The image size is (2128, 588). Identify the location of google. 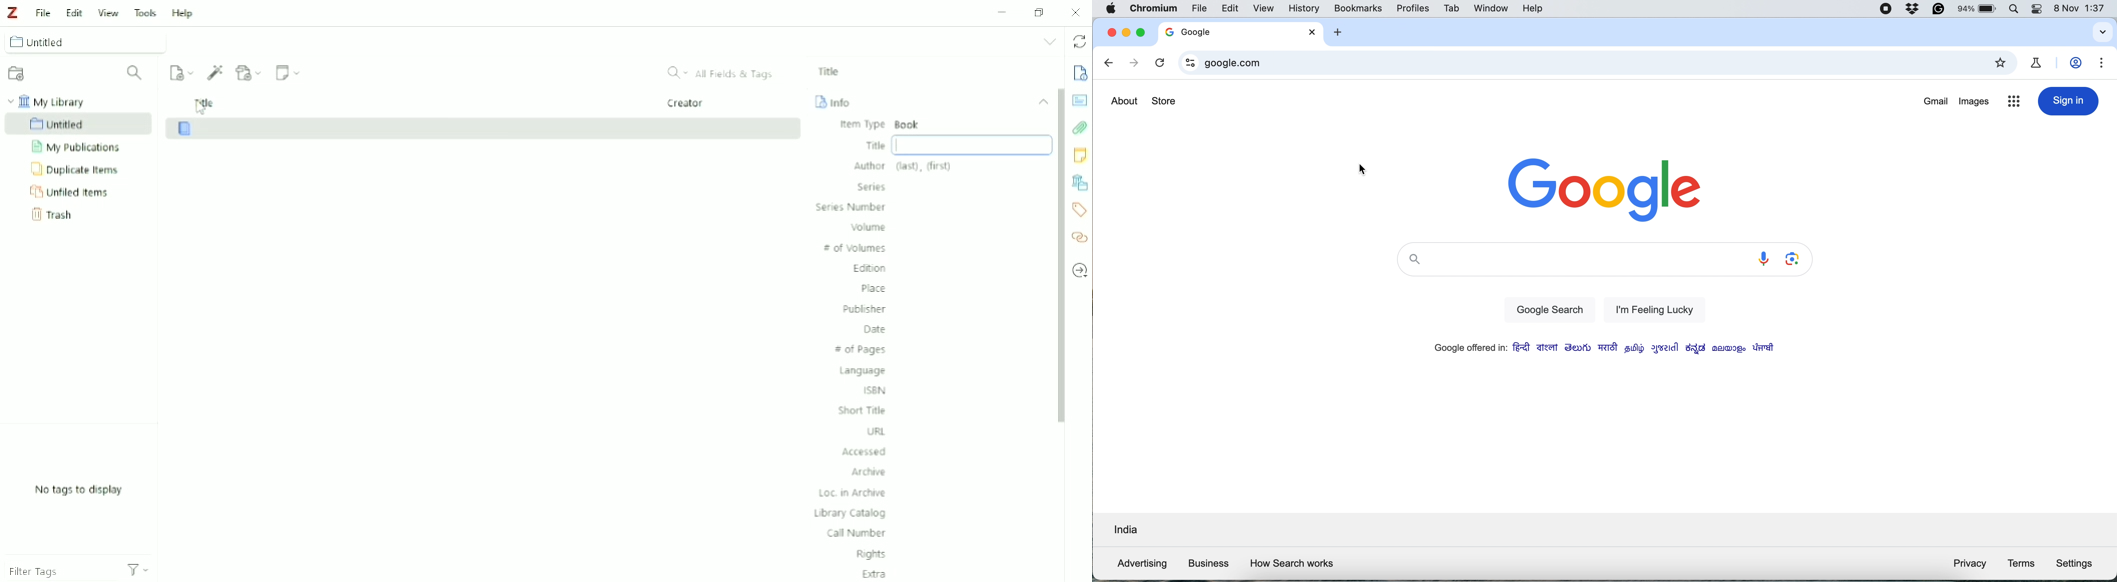
(1208, 31).